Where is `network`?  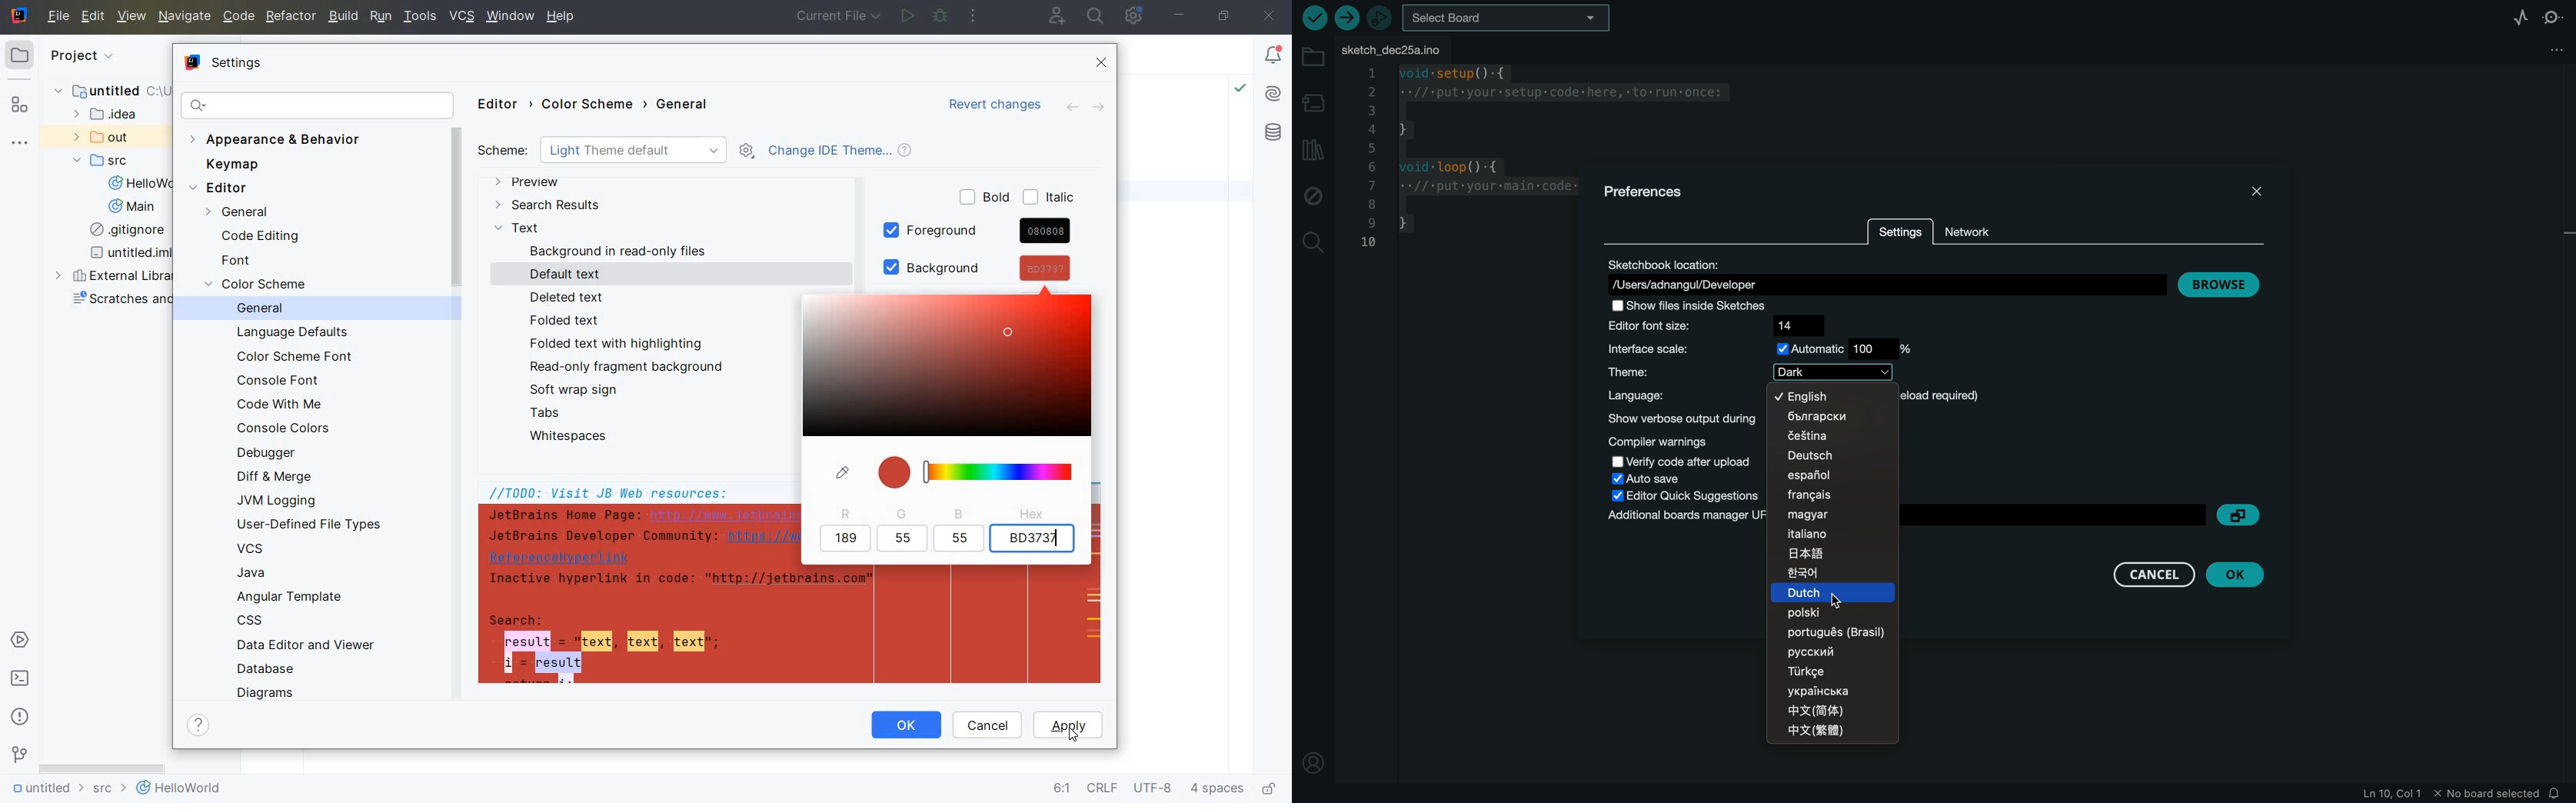
network is located at coordinates (1987, 224).